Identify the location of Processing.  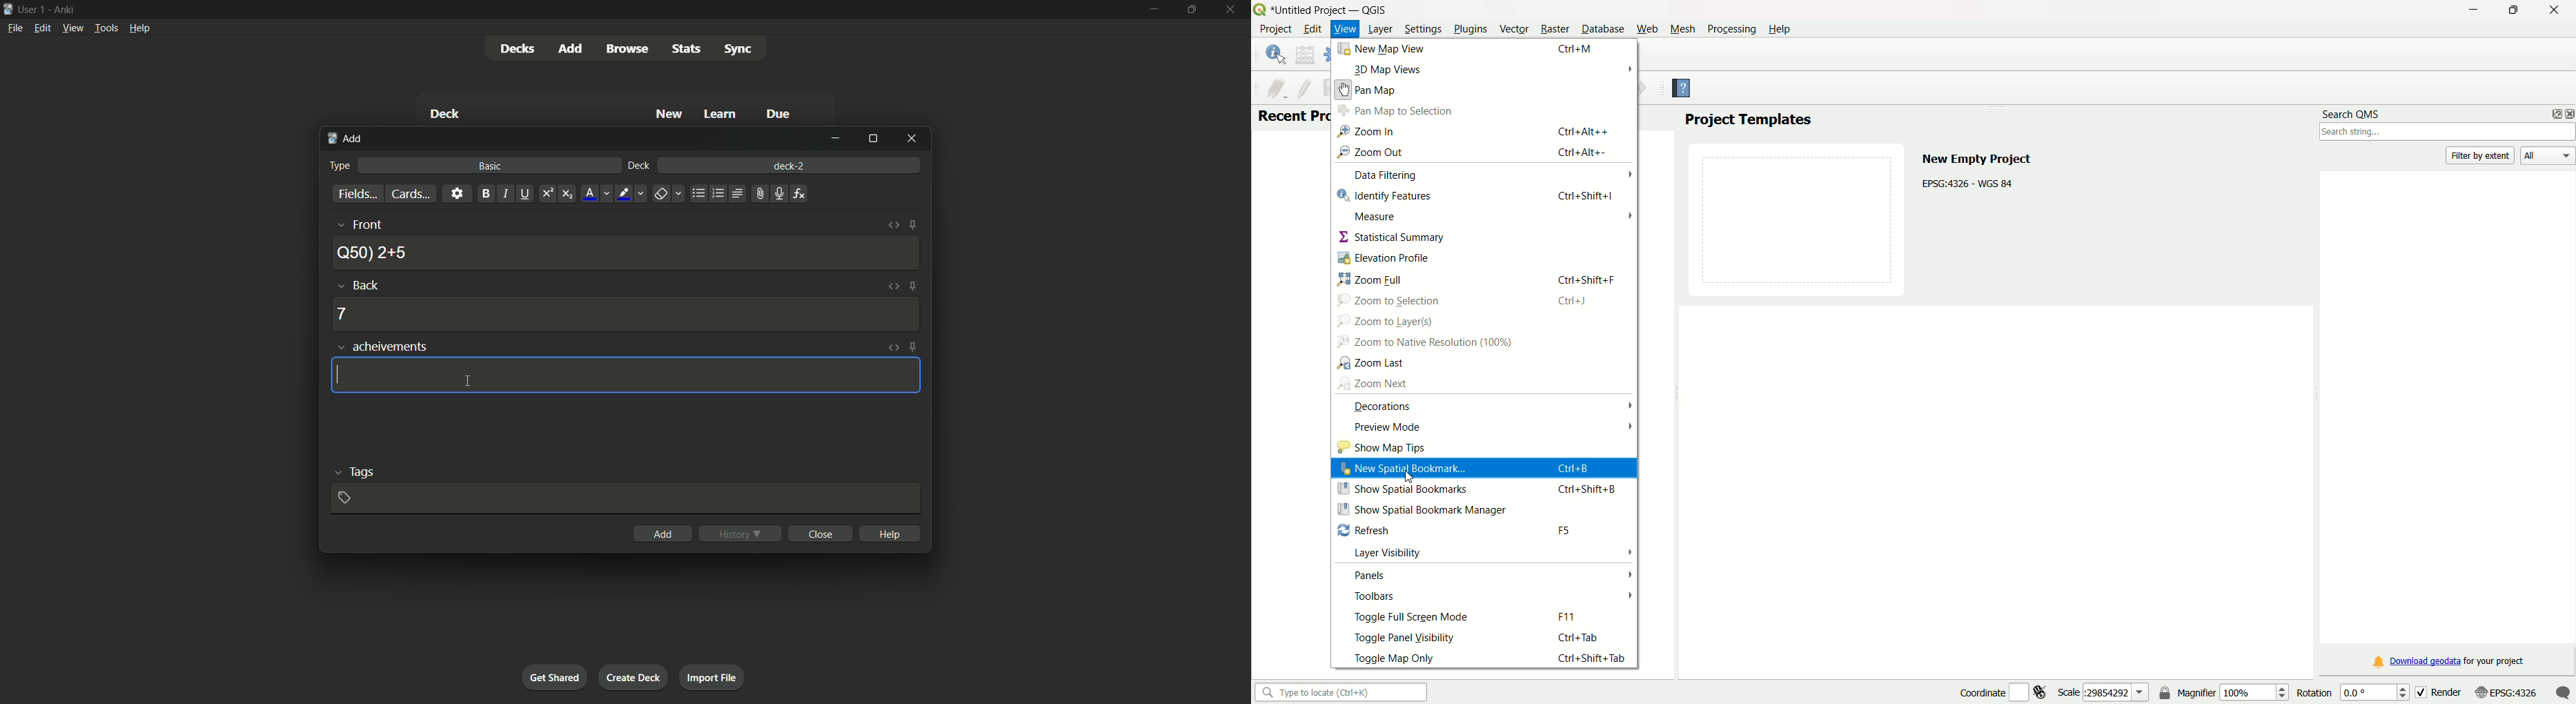
(1731, 28).